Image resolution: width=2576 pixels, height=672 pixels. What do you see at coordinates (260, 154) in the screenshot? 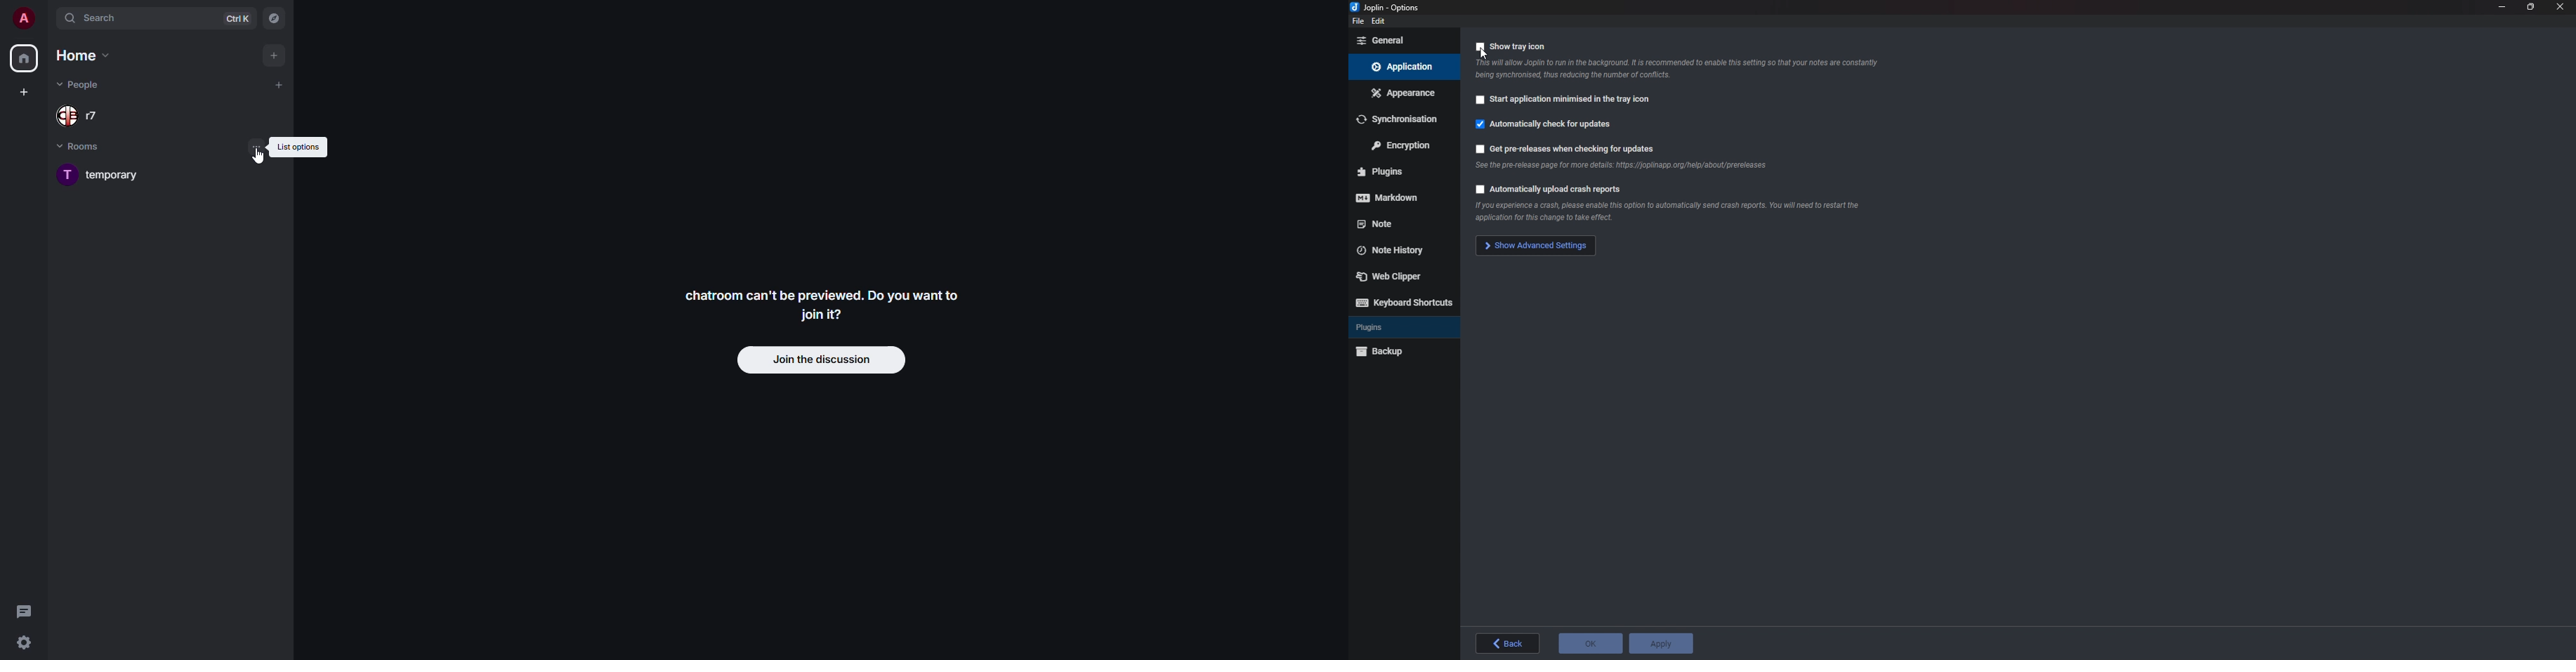
I see `cursor` at bounding box center [260, 154].